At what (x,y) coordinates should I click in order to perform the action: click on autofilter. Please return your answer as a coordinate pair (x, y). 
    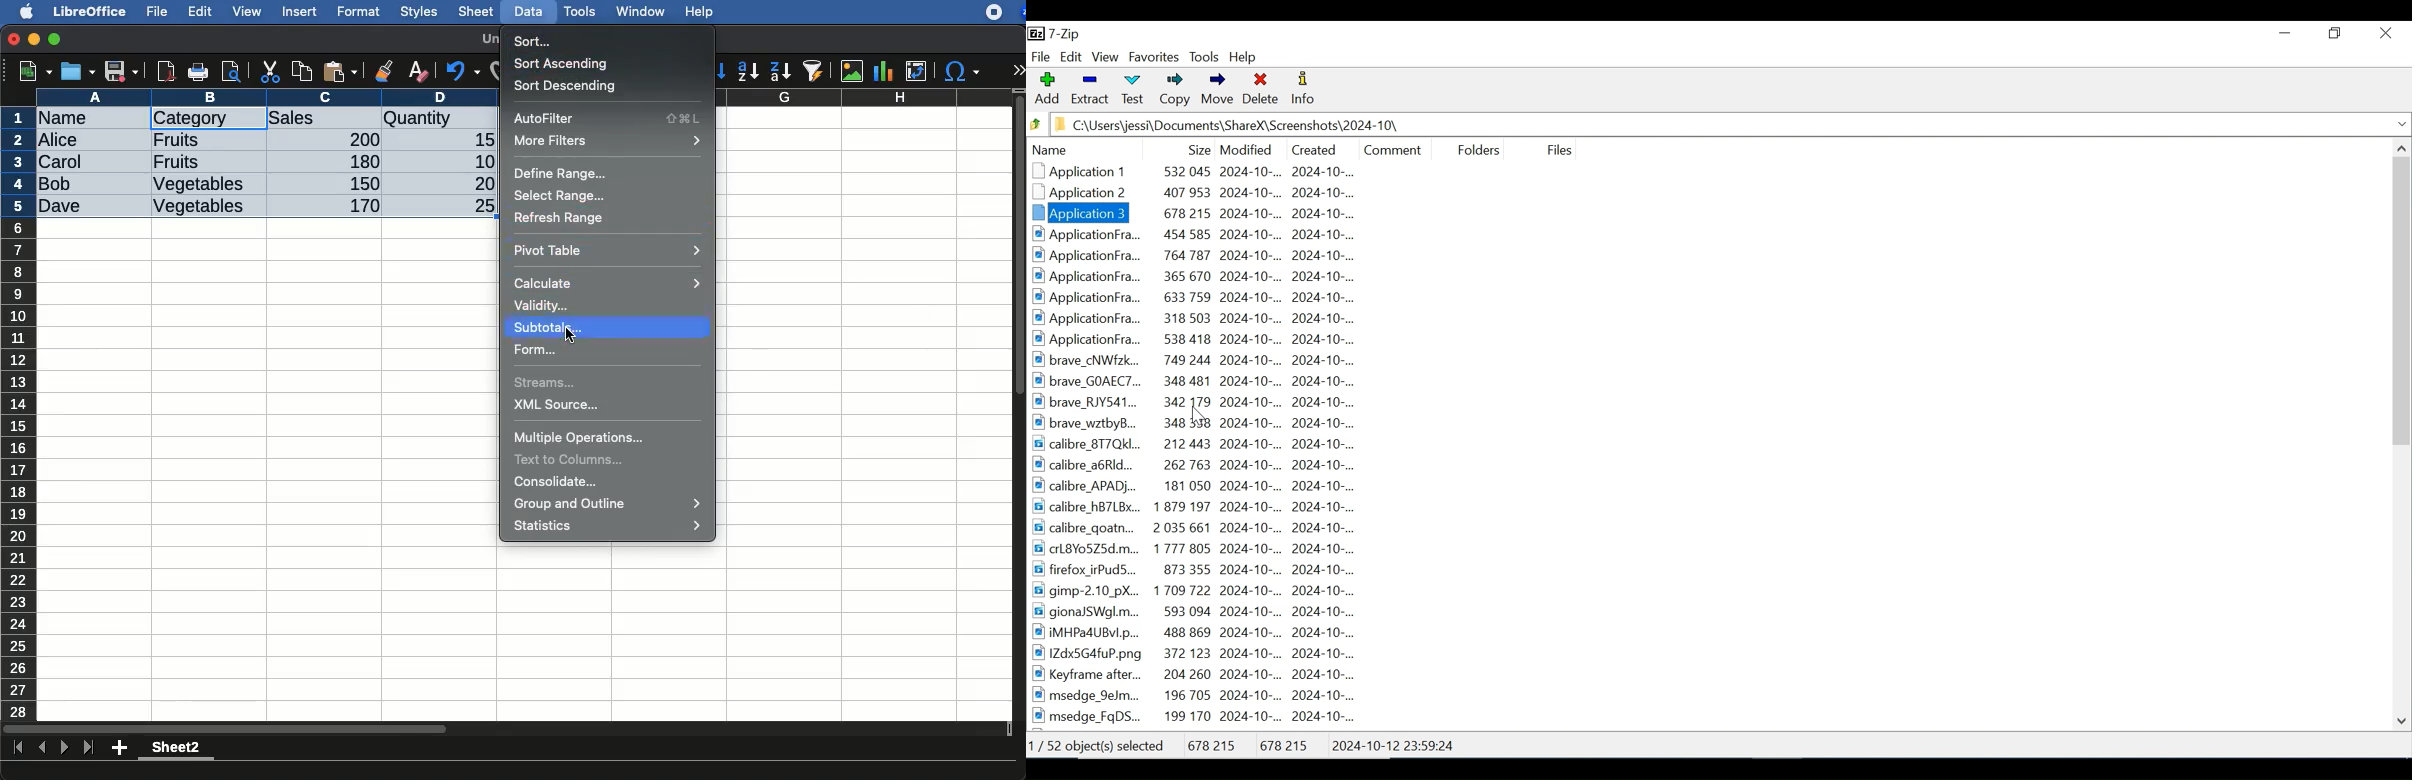
    Looking at the image, I should click on (814, 70).